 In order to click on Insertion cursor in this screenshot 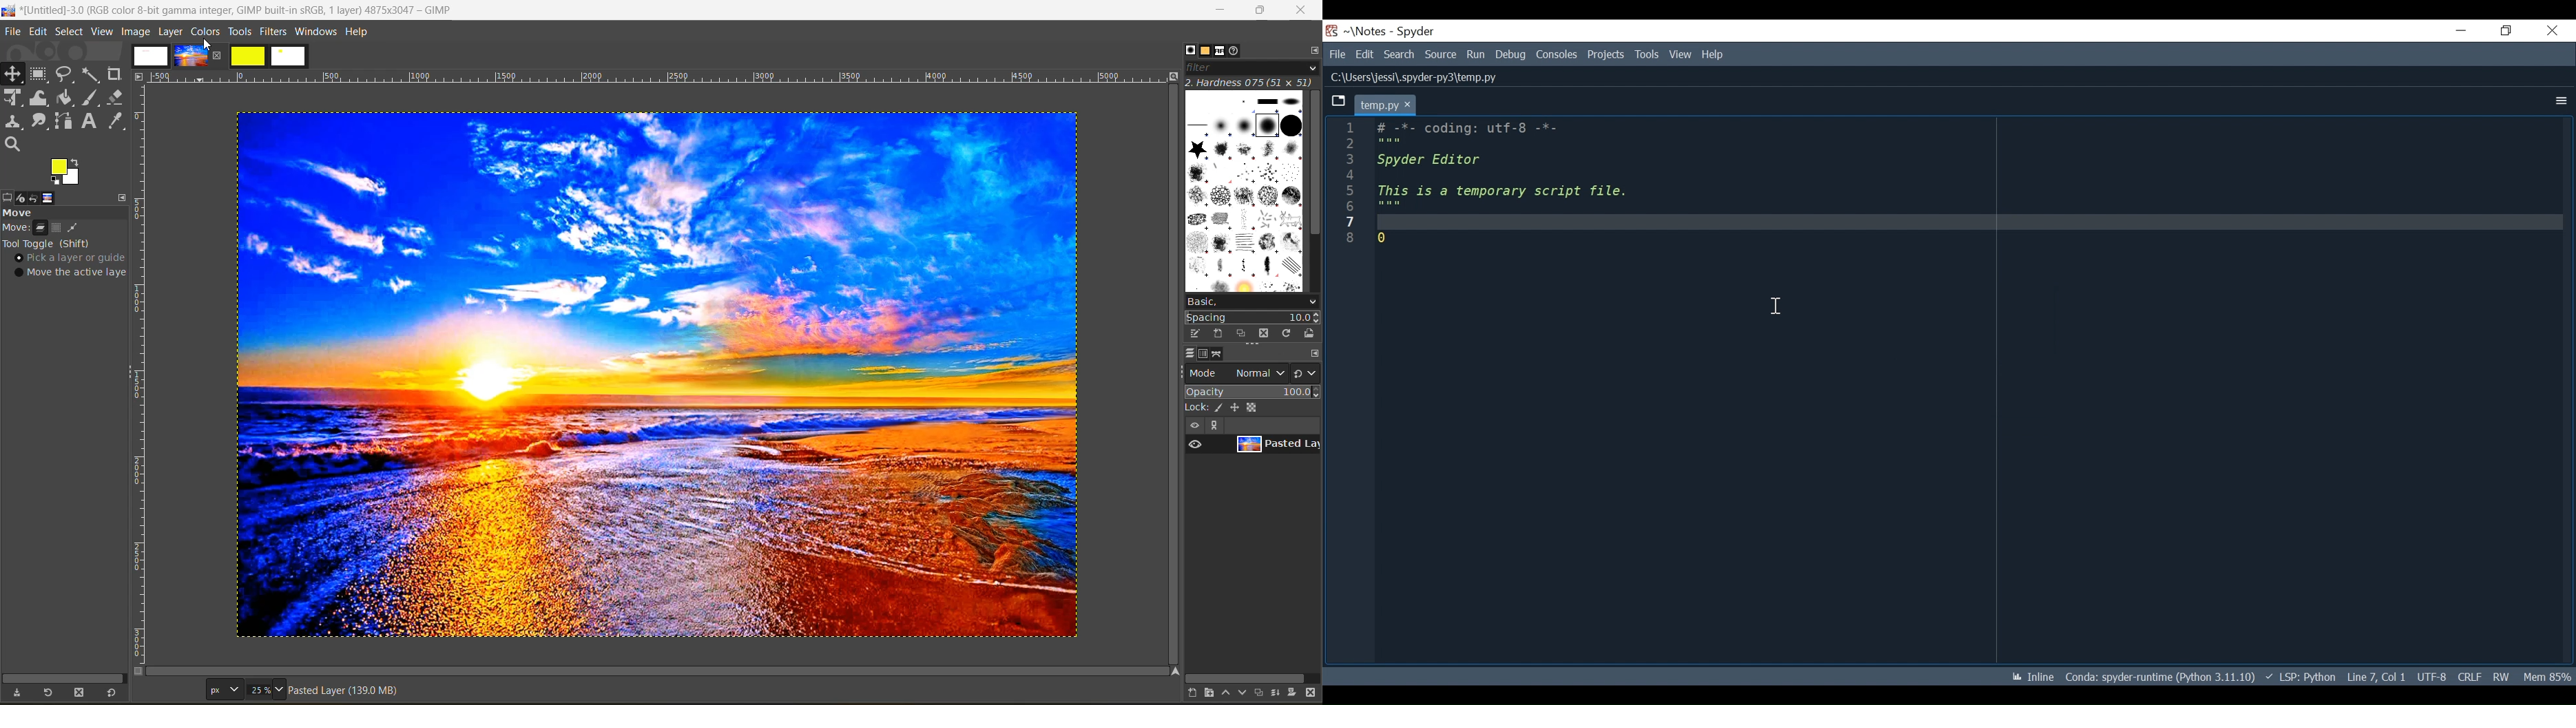, I will do `click(1776, 306)`.